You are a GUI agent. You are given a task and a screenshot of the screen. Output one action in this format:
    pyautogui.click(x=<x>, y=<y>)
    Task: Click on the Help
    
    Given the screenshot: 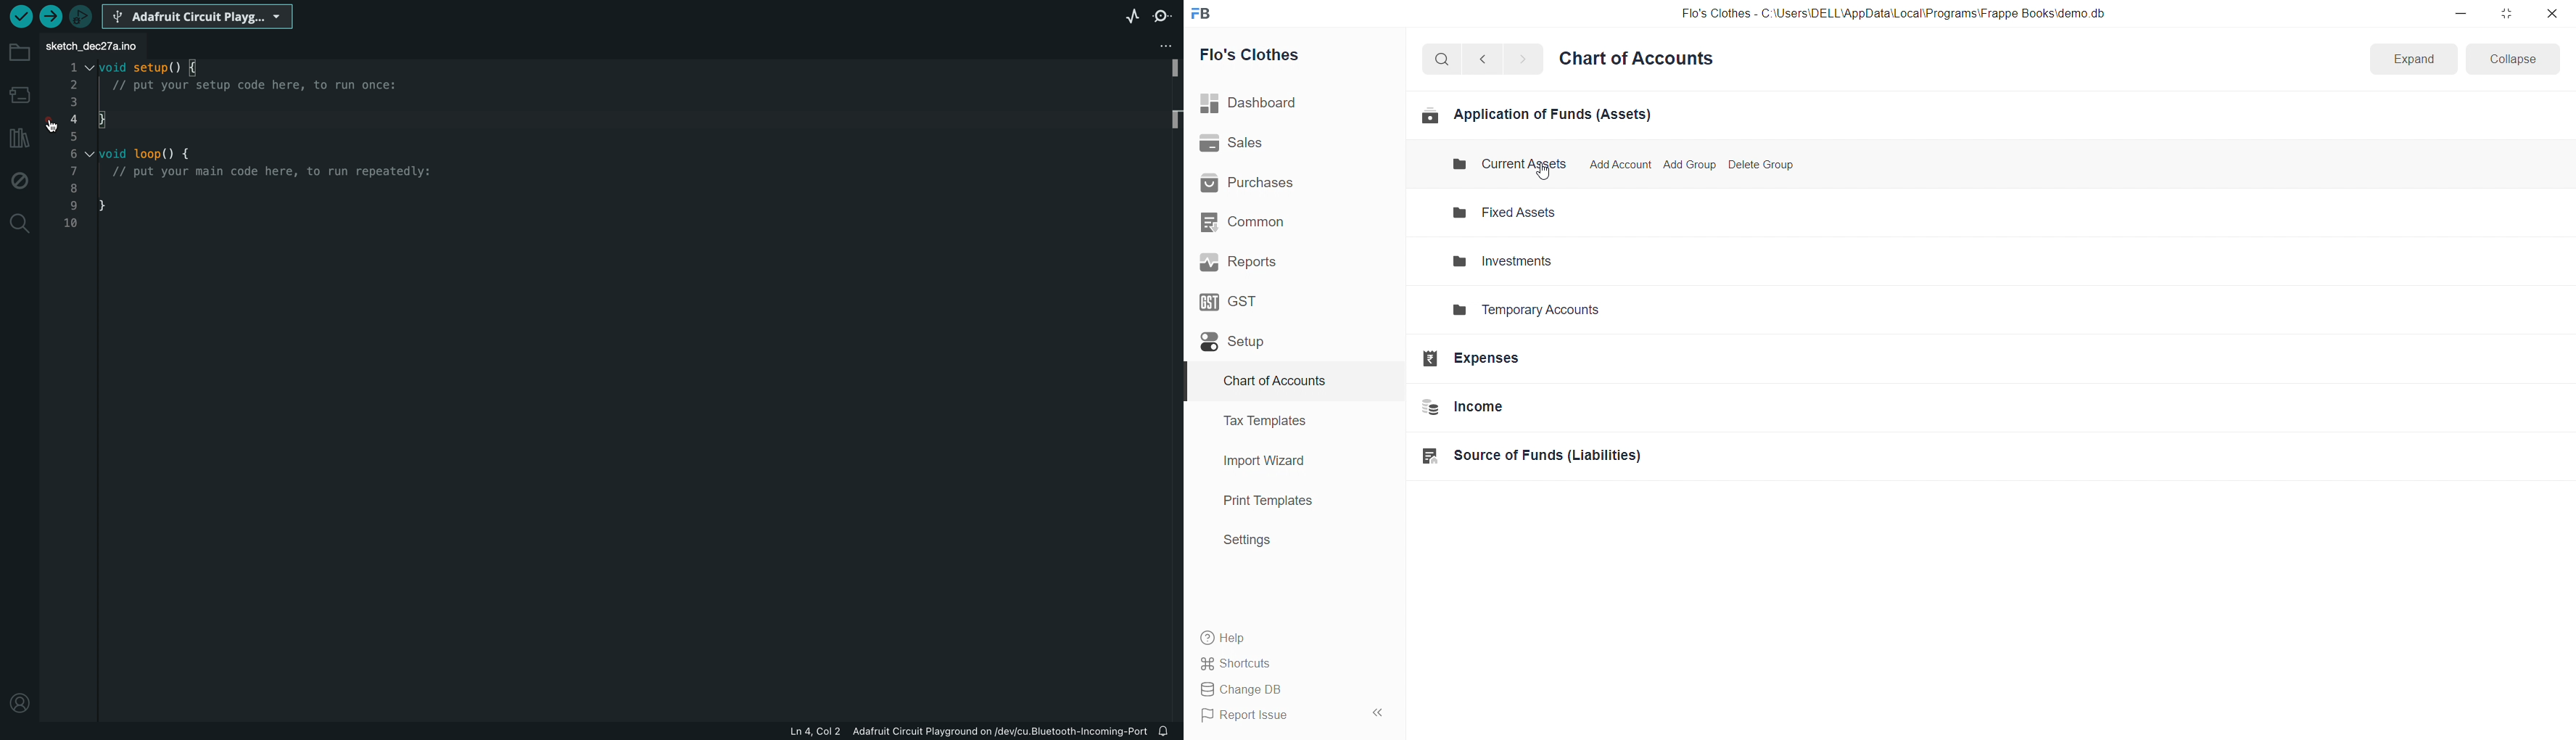 What is the action you would take?
    pyautogui.click(x=1289, y=637)
    